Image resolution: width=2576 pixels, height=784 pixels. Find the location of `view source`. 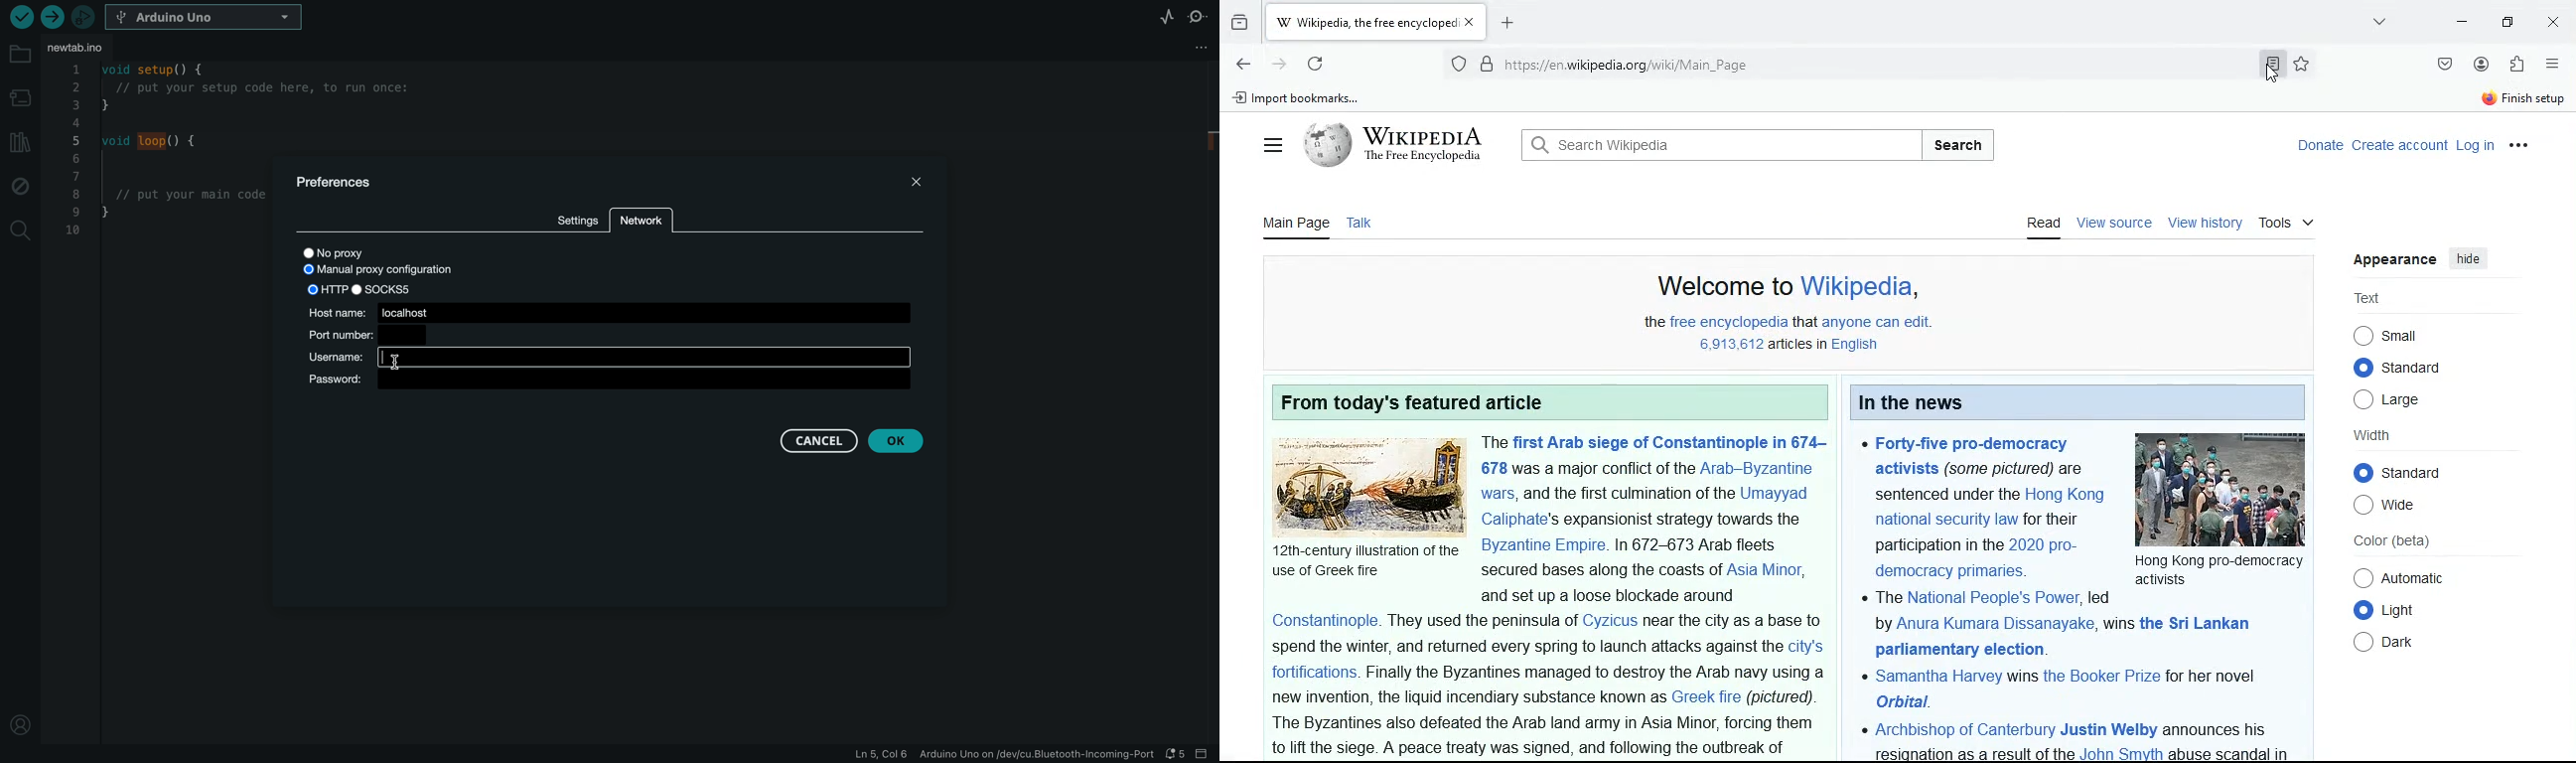

view source is located at coordinates (2116, 226).